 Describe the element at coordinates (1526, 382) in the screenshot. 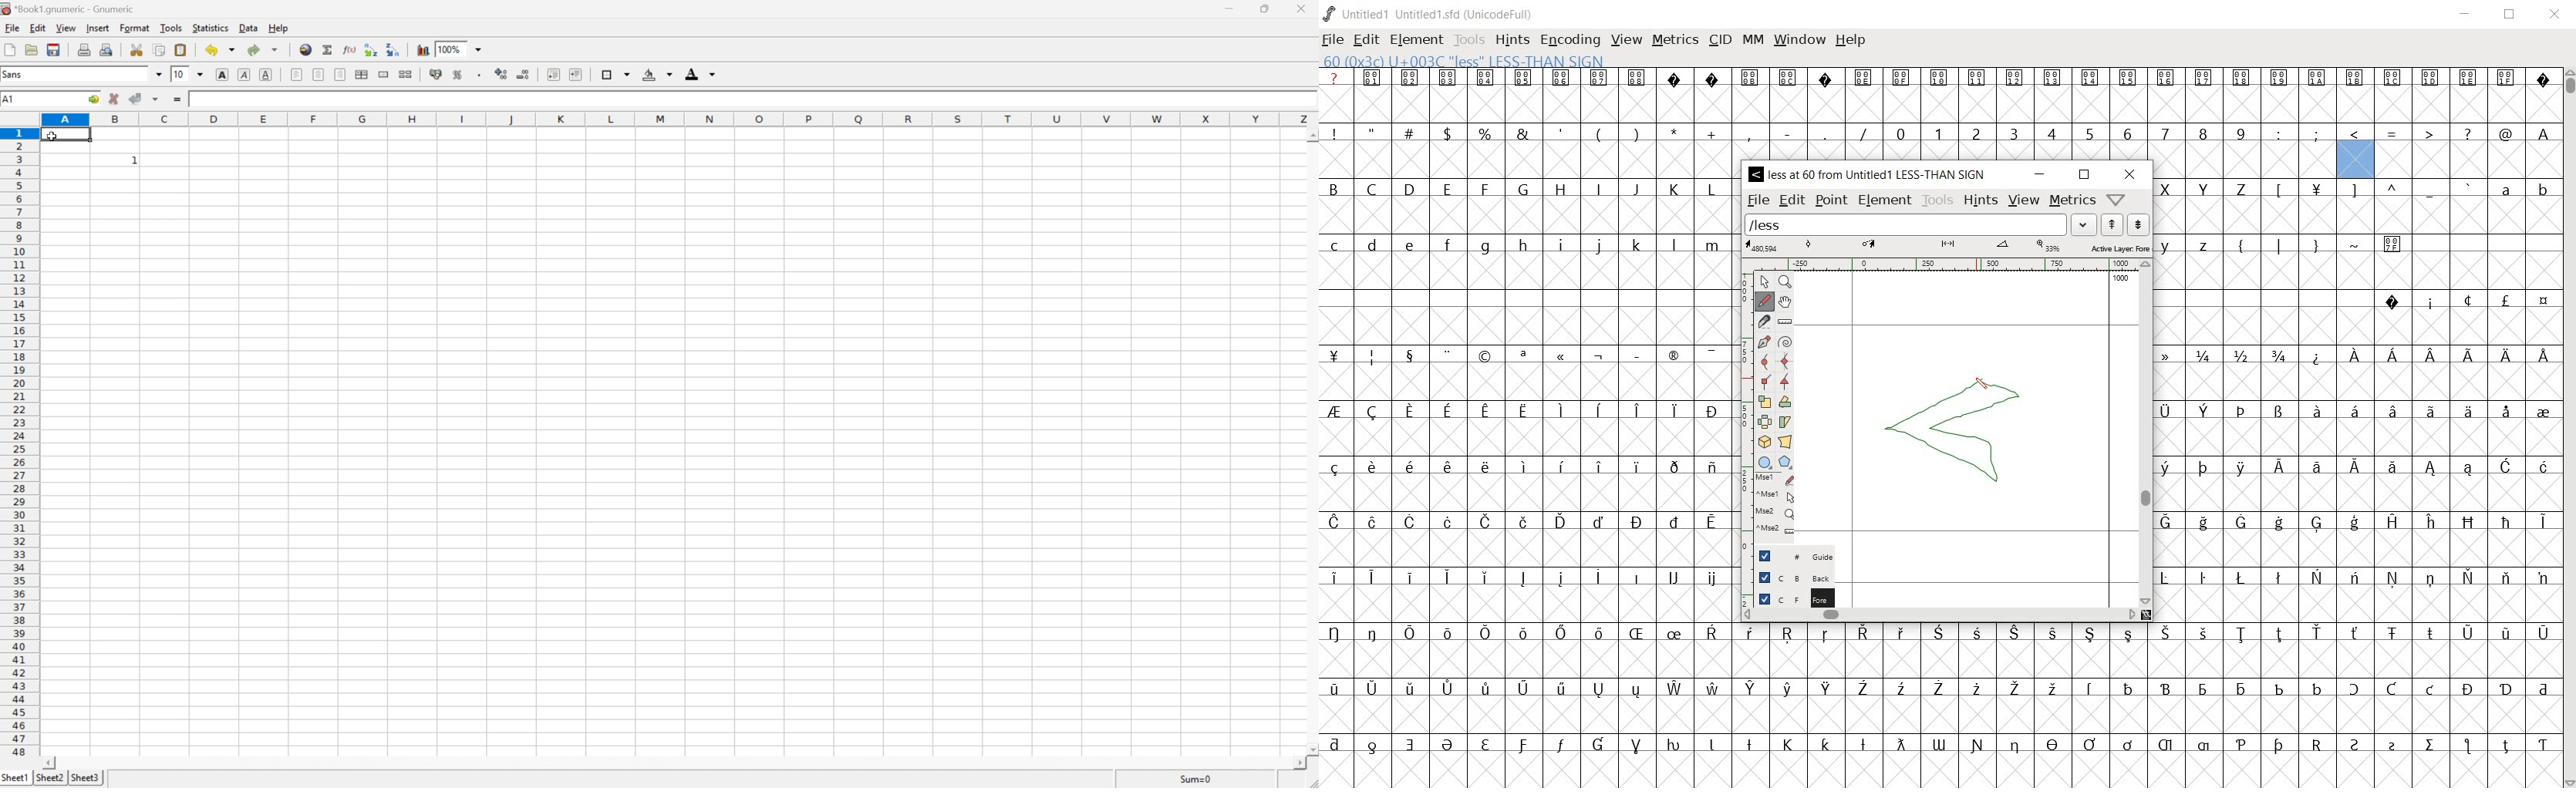

I see `empty cells` at that location.